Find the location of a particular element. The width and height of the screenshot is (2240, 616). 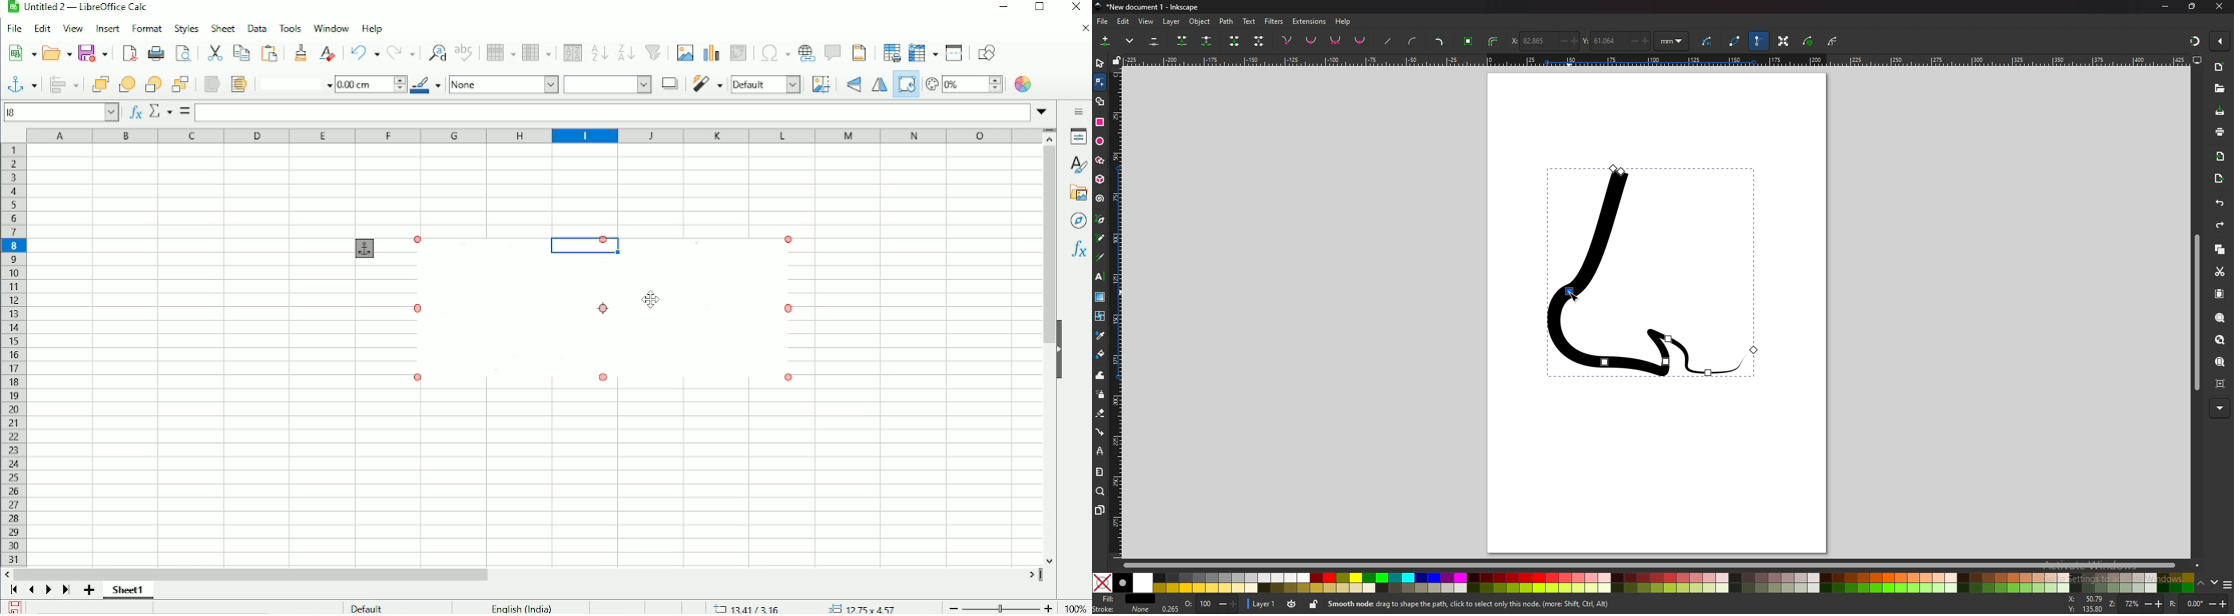

Navigator is located at coordinates (1079, 222).